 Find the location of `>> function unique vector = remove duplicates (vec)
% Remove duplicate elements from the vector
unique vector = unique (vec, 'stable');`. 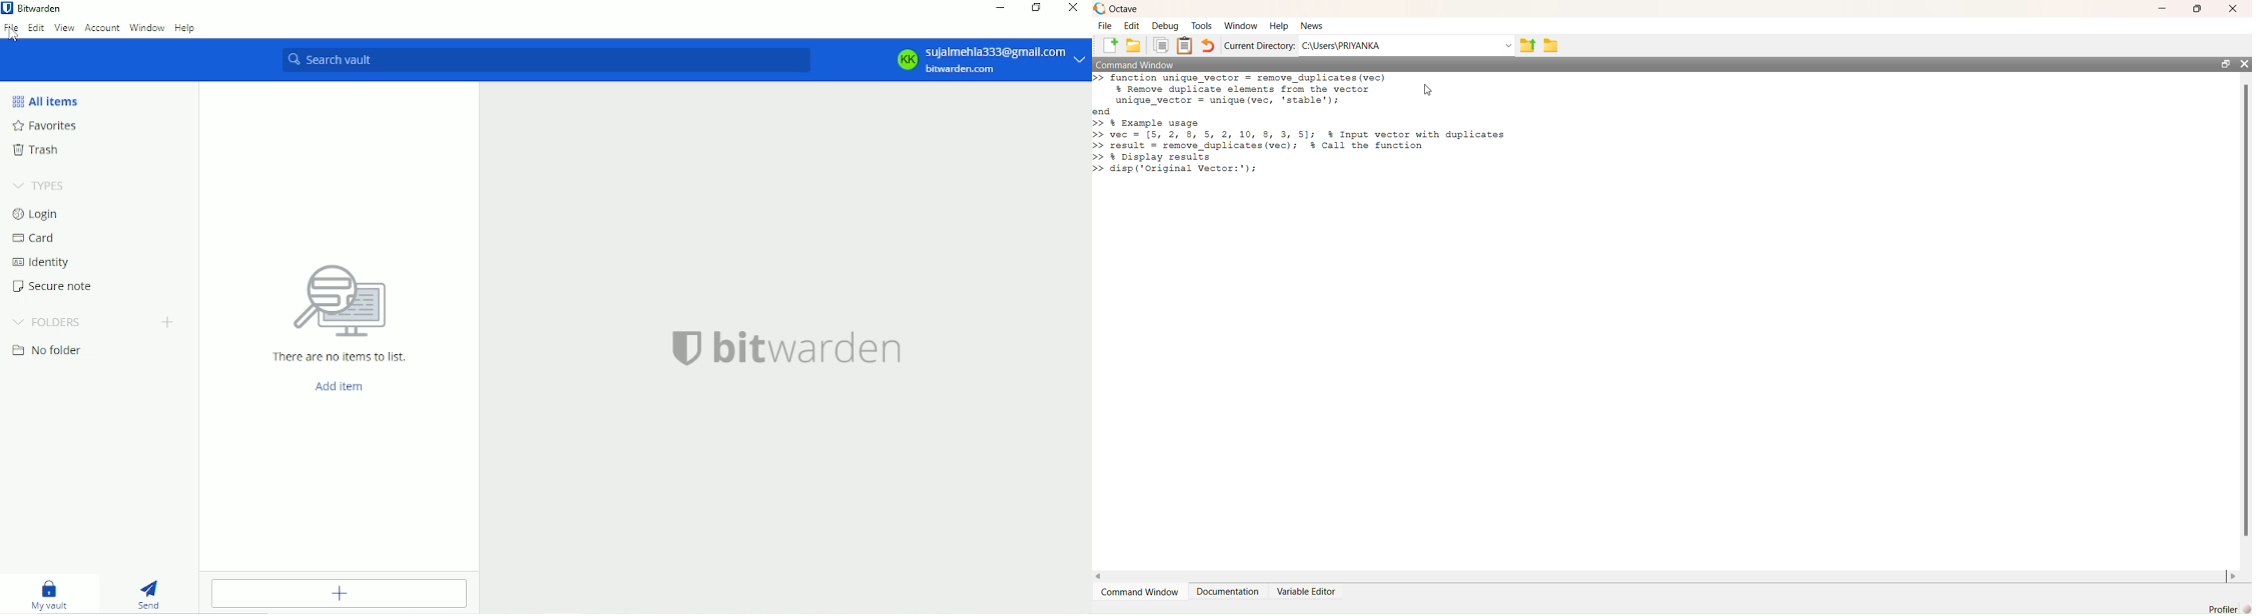

>> function unique vector = remove duplicates (vec)
% Remove duplicate elements from the vector
unique vector = unique (vec, 'stable'); is located at coordinates (1242, 89).